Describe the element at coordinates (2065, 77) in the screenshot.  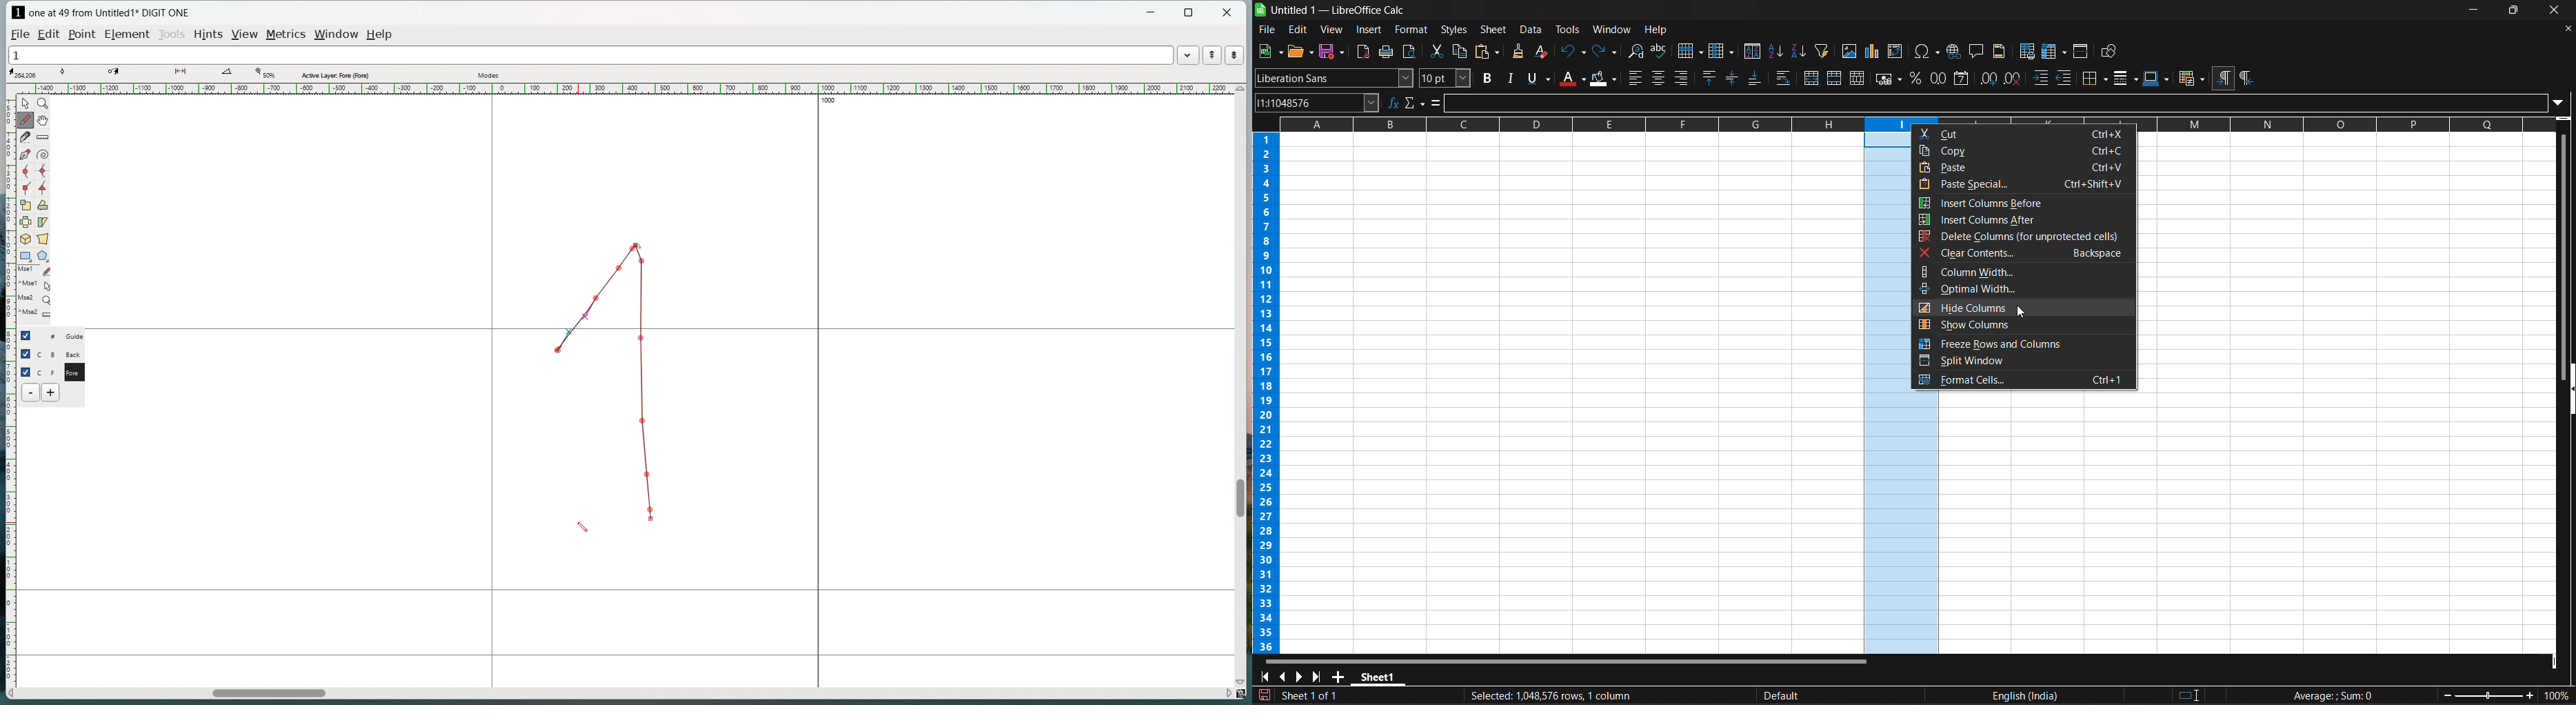
I see `decrease indent` at that location.